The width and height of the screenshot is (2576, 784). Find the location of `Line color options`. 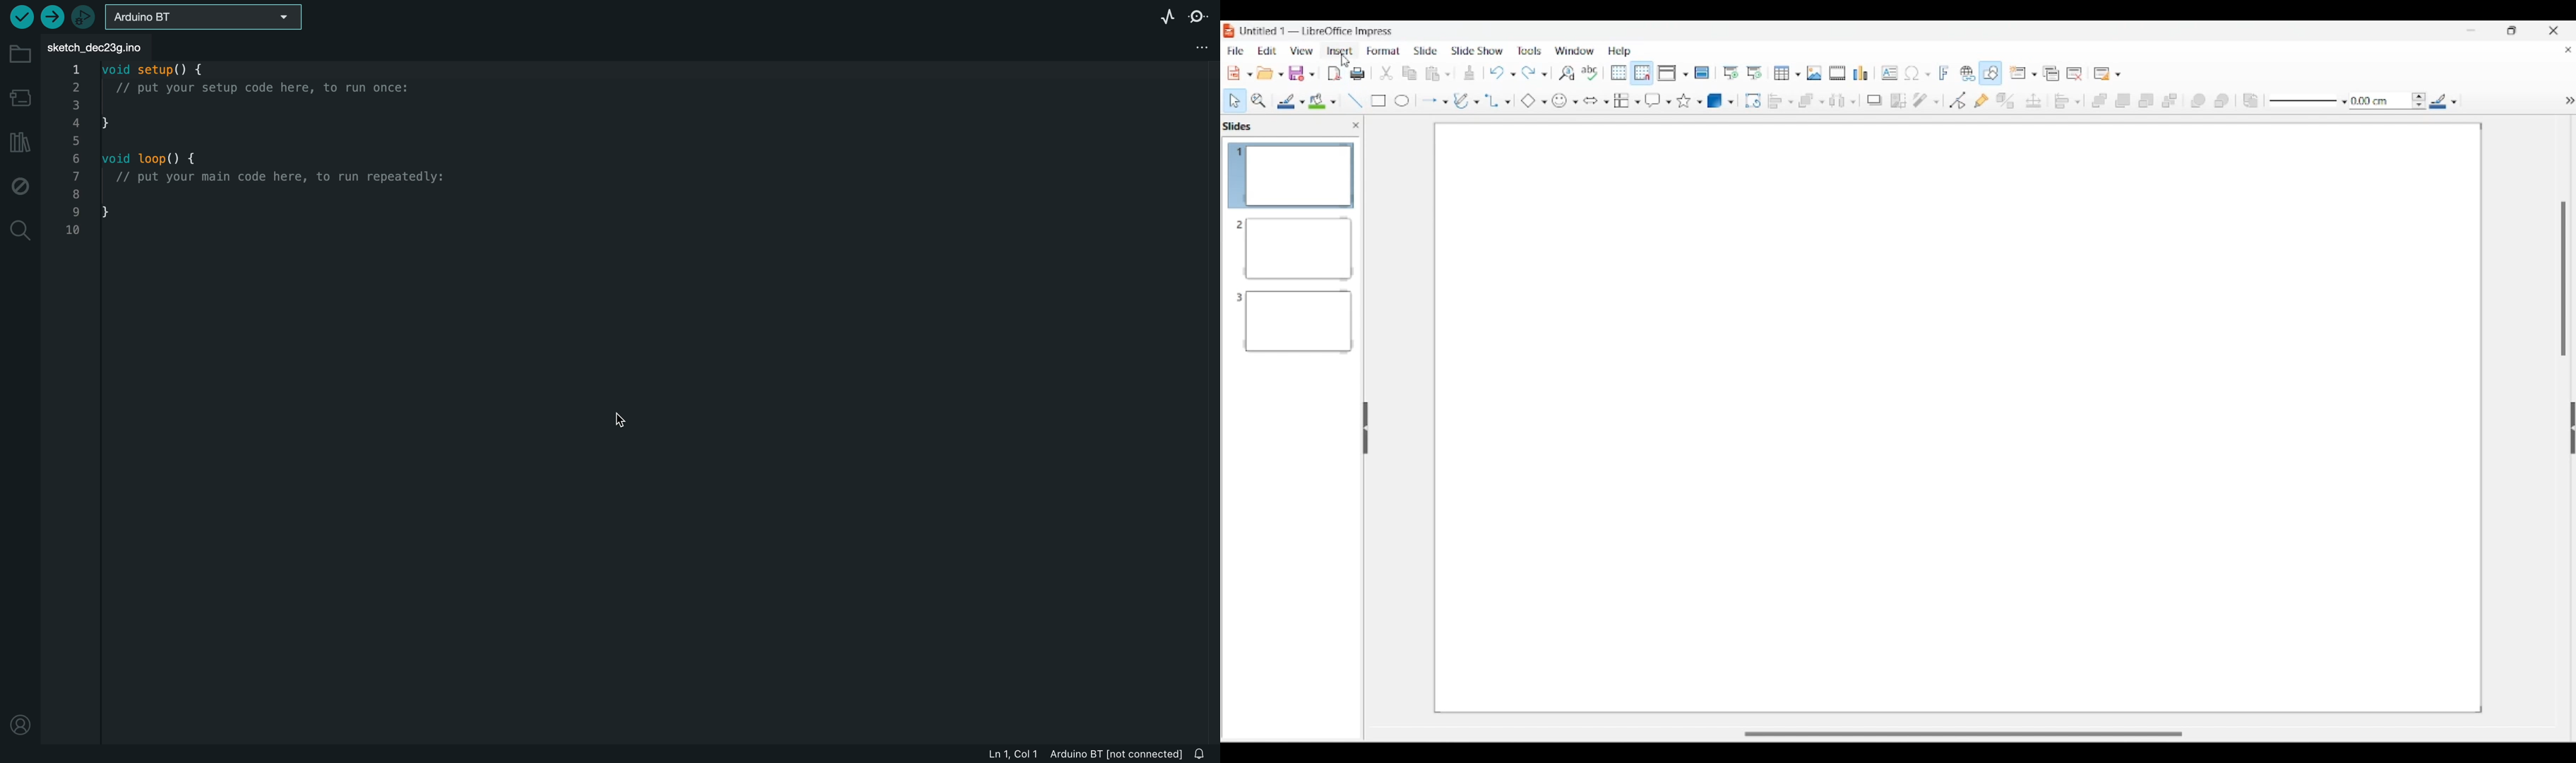

Line color options is located at coordinates (2443, 100).